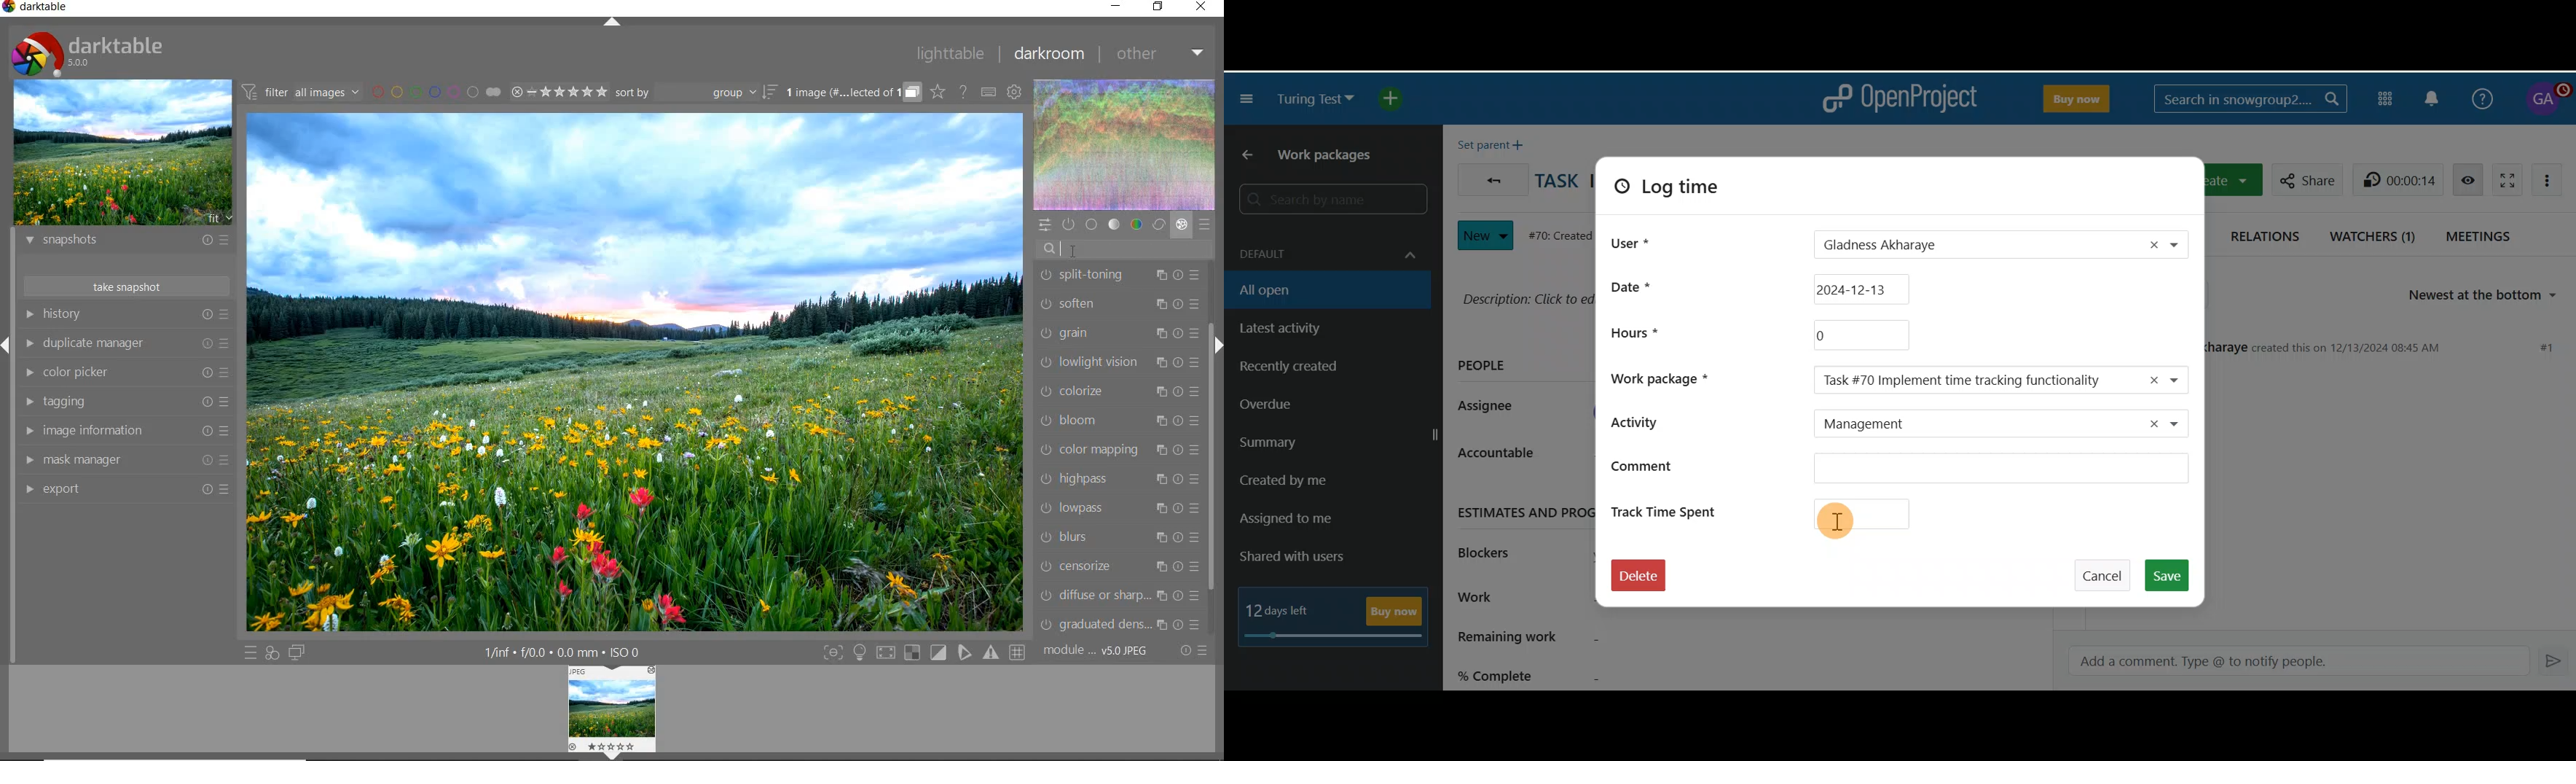  Describe the element at coordinates (695, 94) in the screenshot. I see `sort` at that location.